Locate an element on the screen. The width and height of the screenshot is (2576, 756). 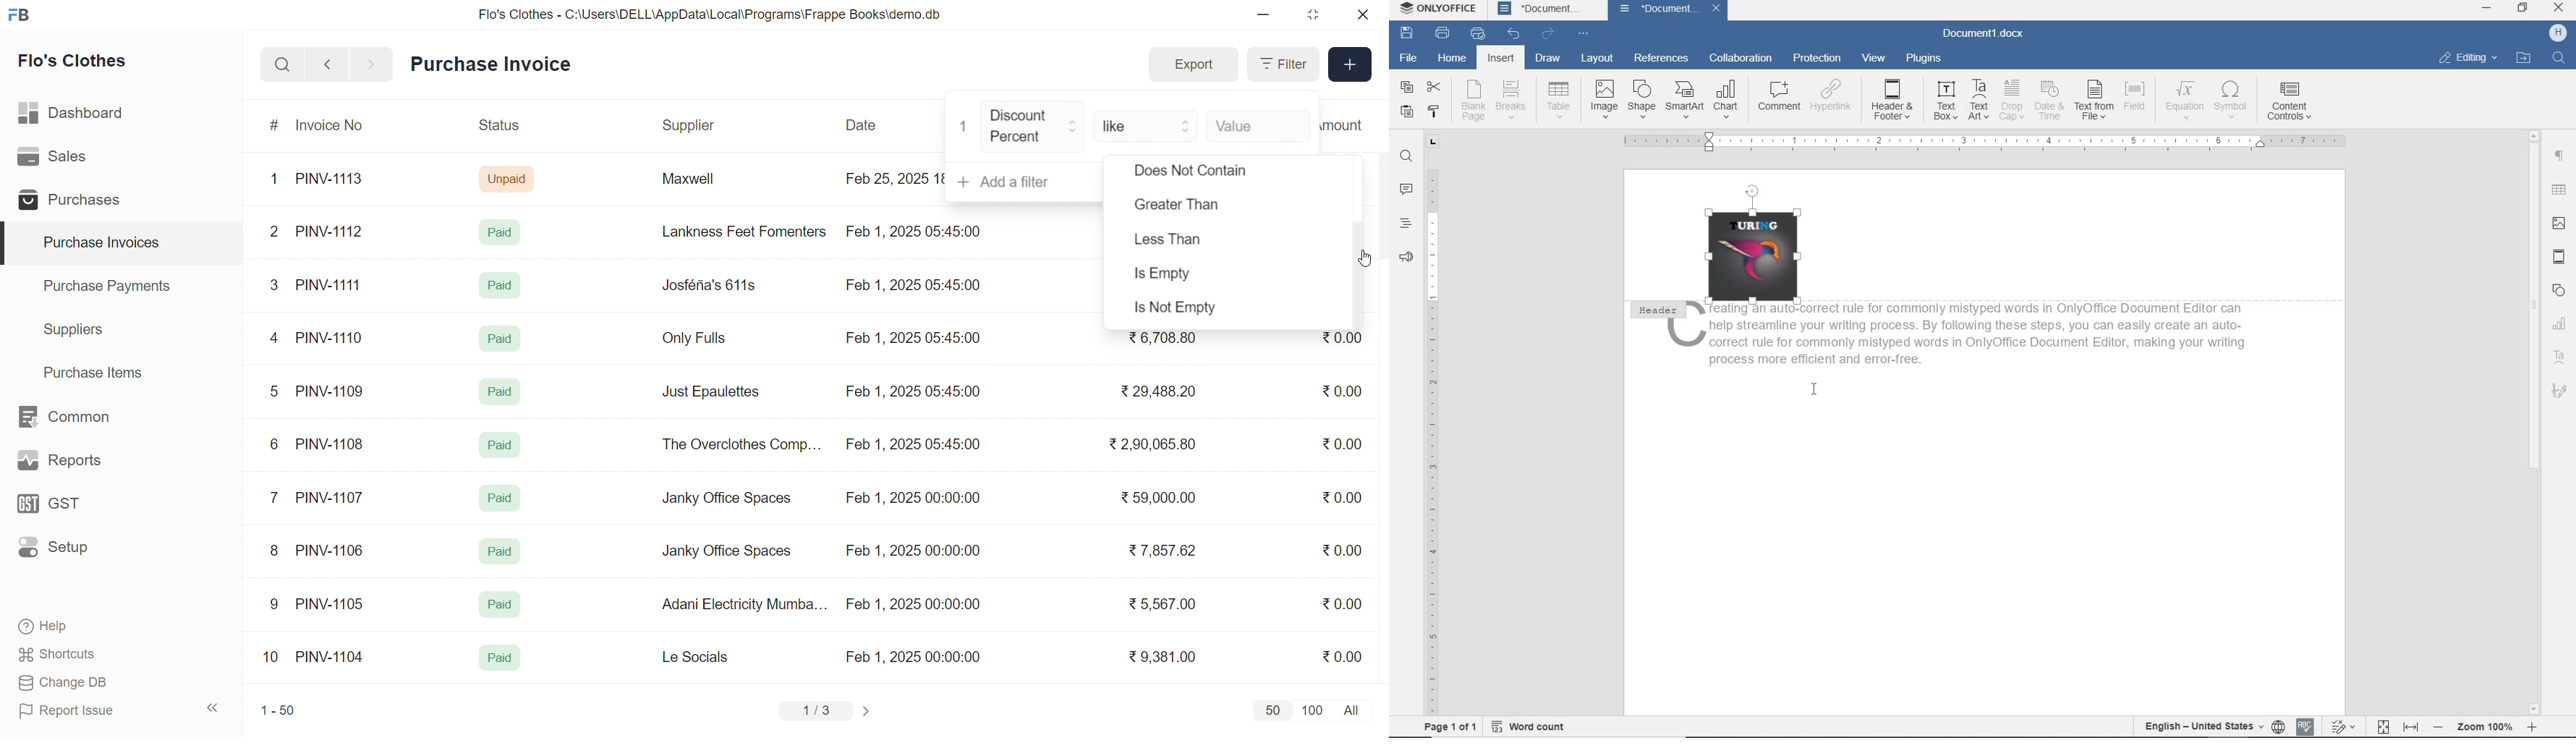
PROTECTION is located at coordinates (1817, 57).